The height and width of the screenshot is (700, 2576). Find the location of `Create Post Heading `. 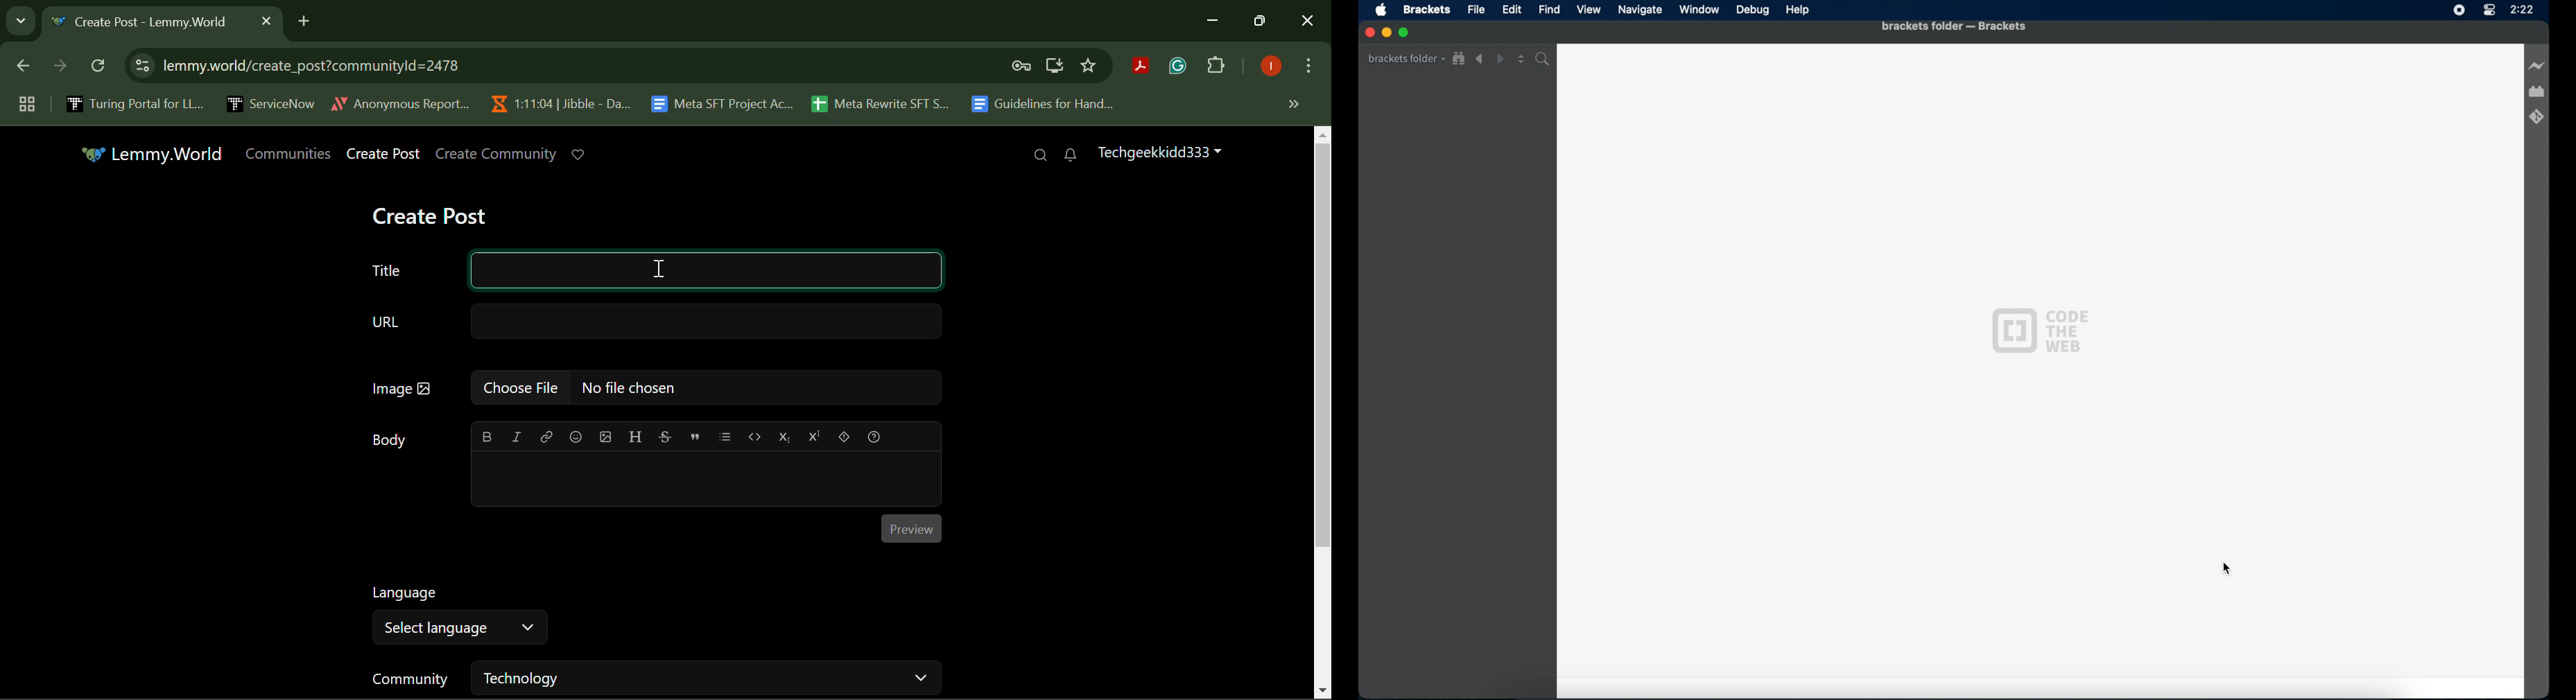

Create Post Heading  is located at coordinates (429, 214).